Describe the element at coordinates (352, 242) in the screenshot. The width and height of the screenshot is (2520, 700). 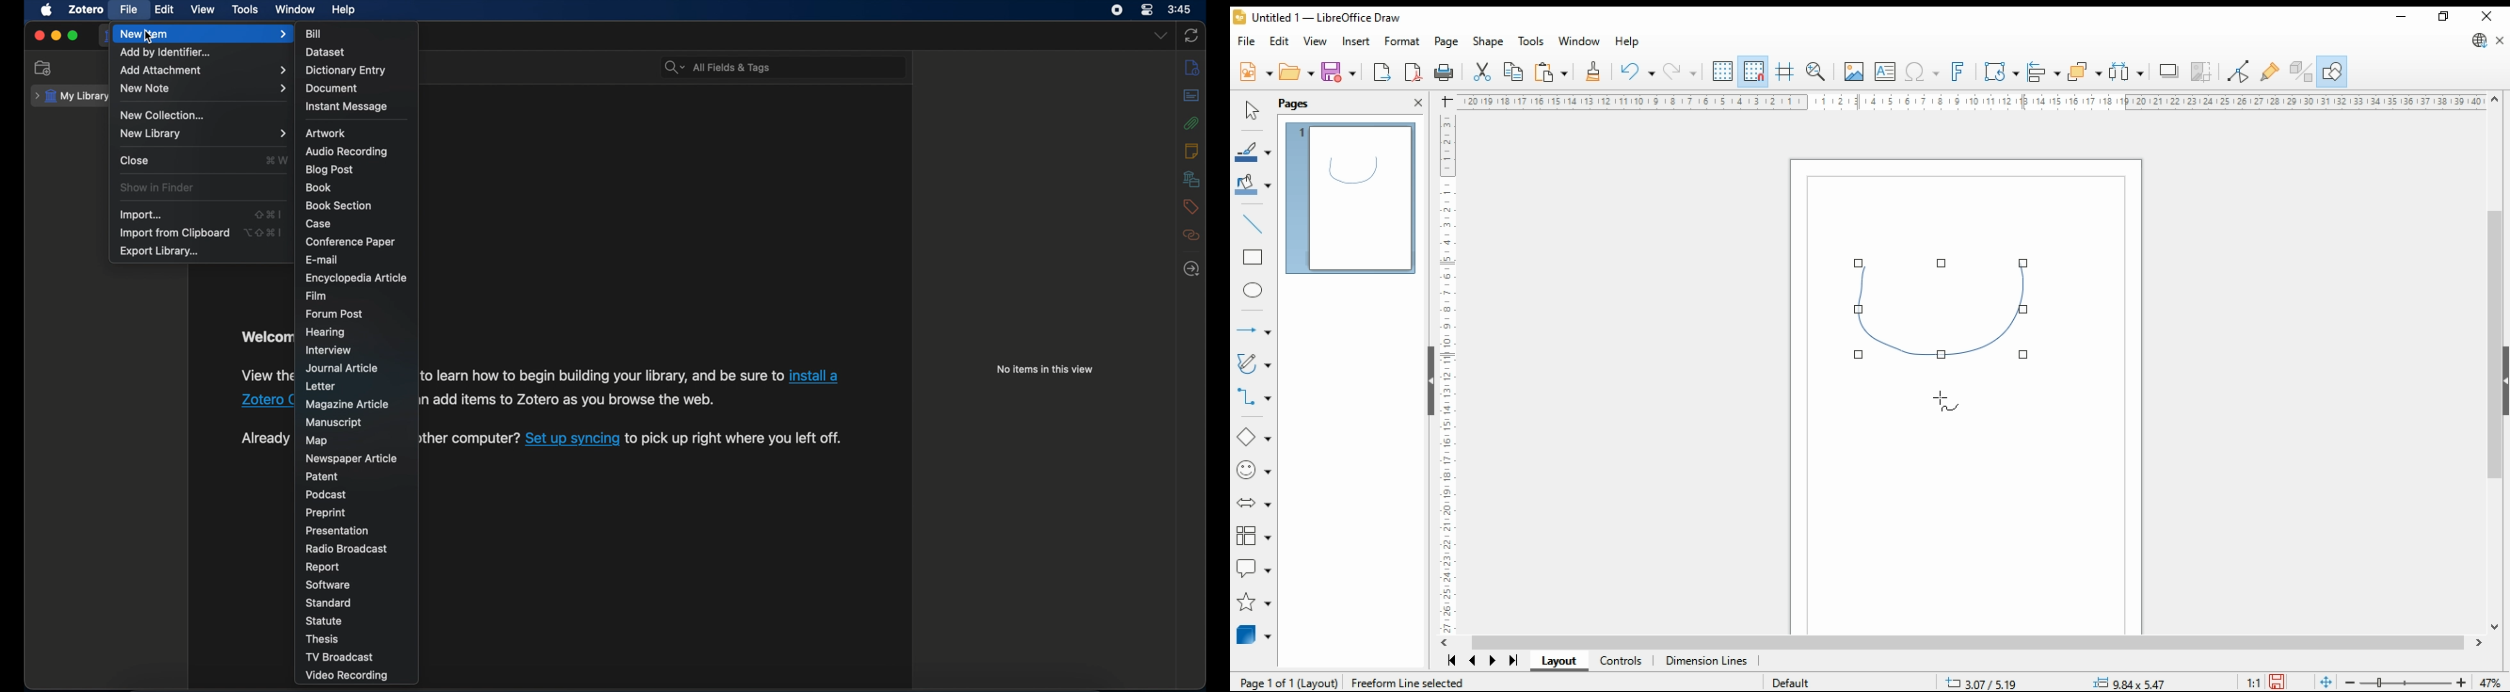
I see `conference paper` at that location.